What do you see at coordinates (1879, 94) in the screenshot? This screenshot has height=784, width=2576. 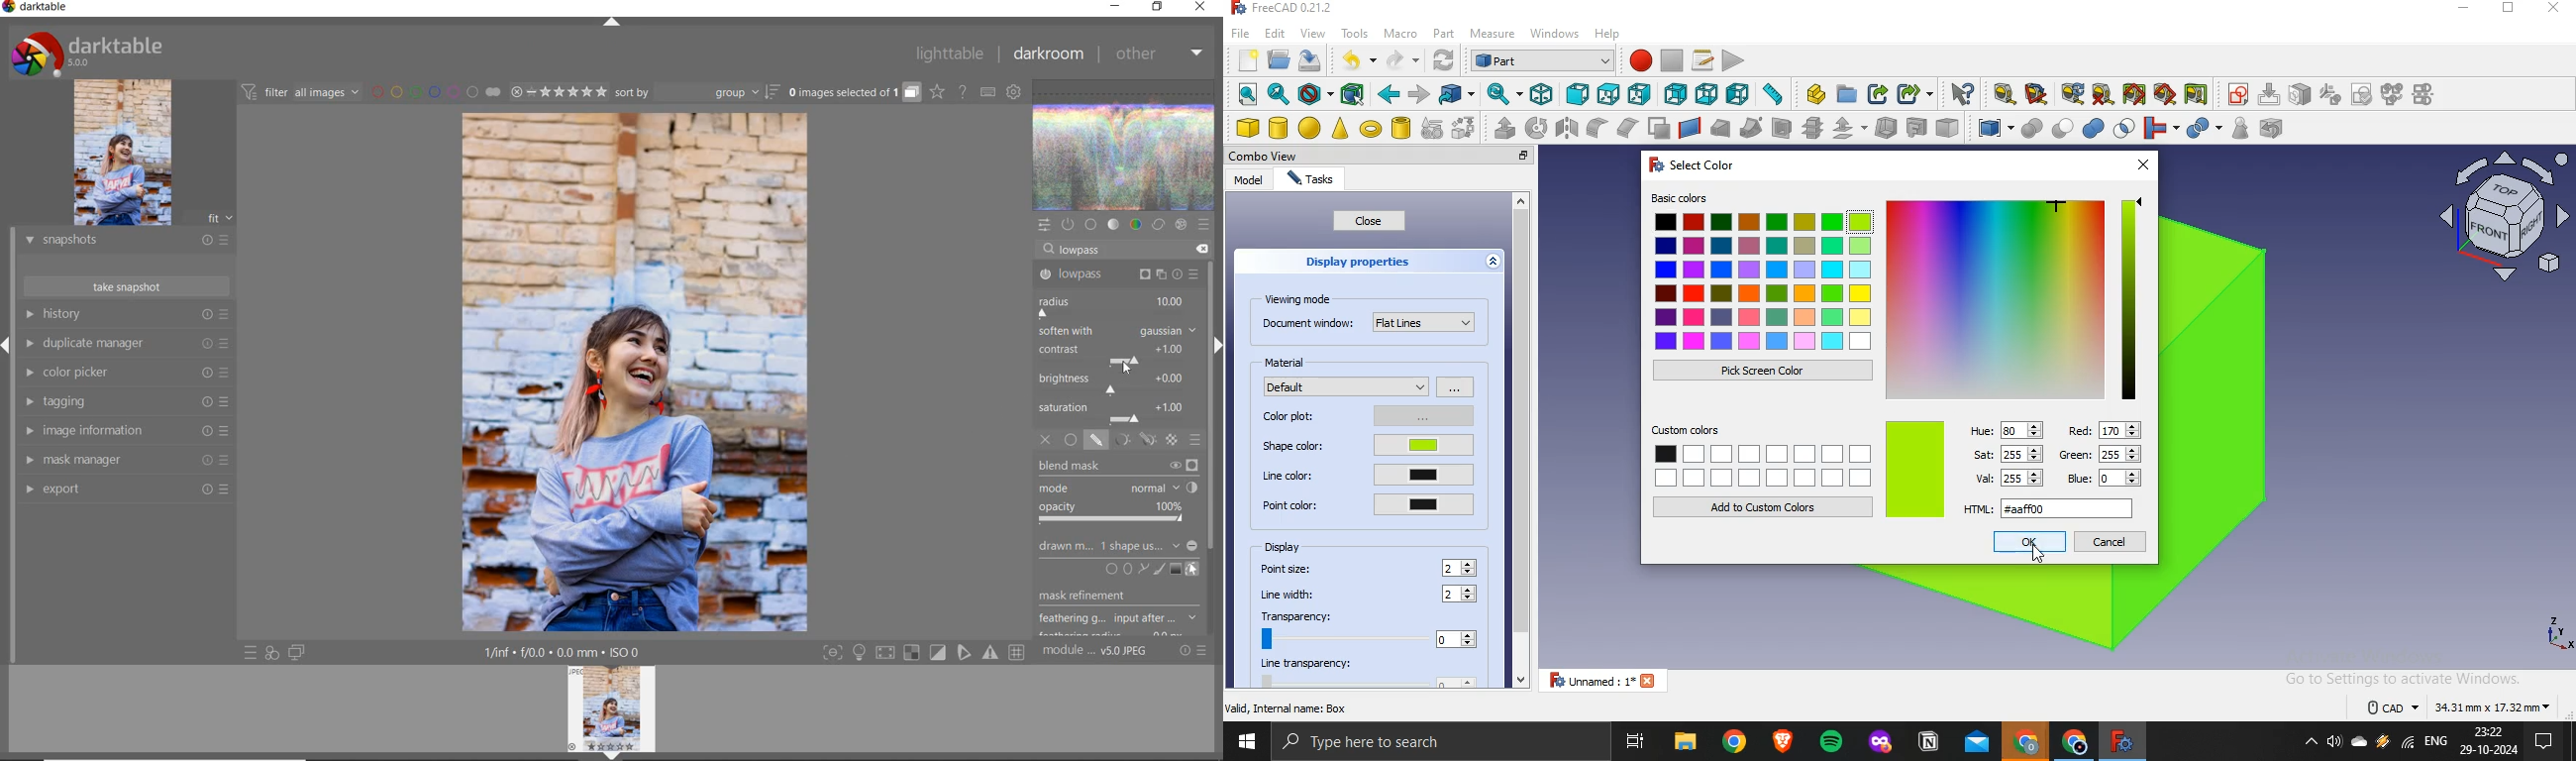 I see `make link` at bounding box center [1879, 94].